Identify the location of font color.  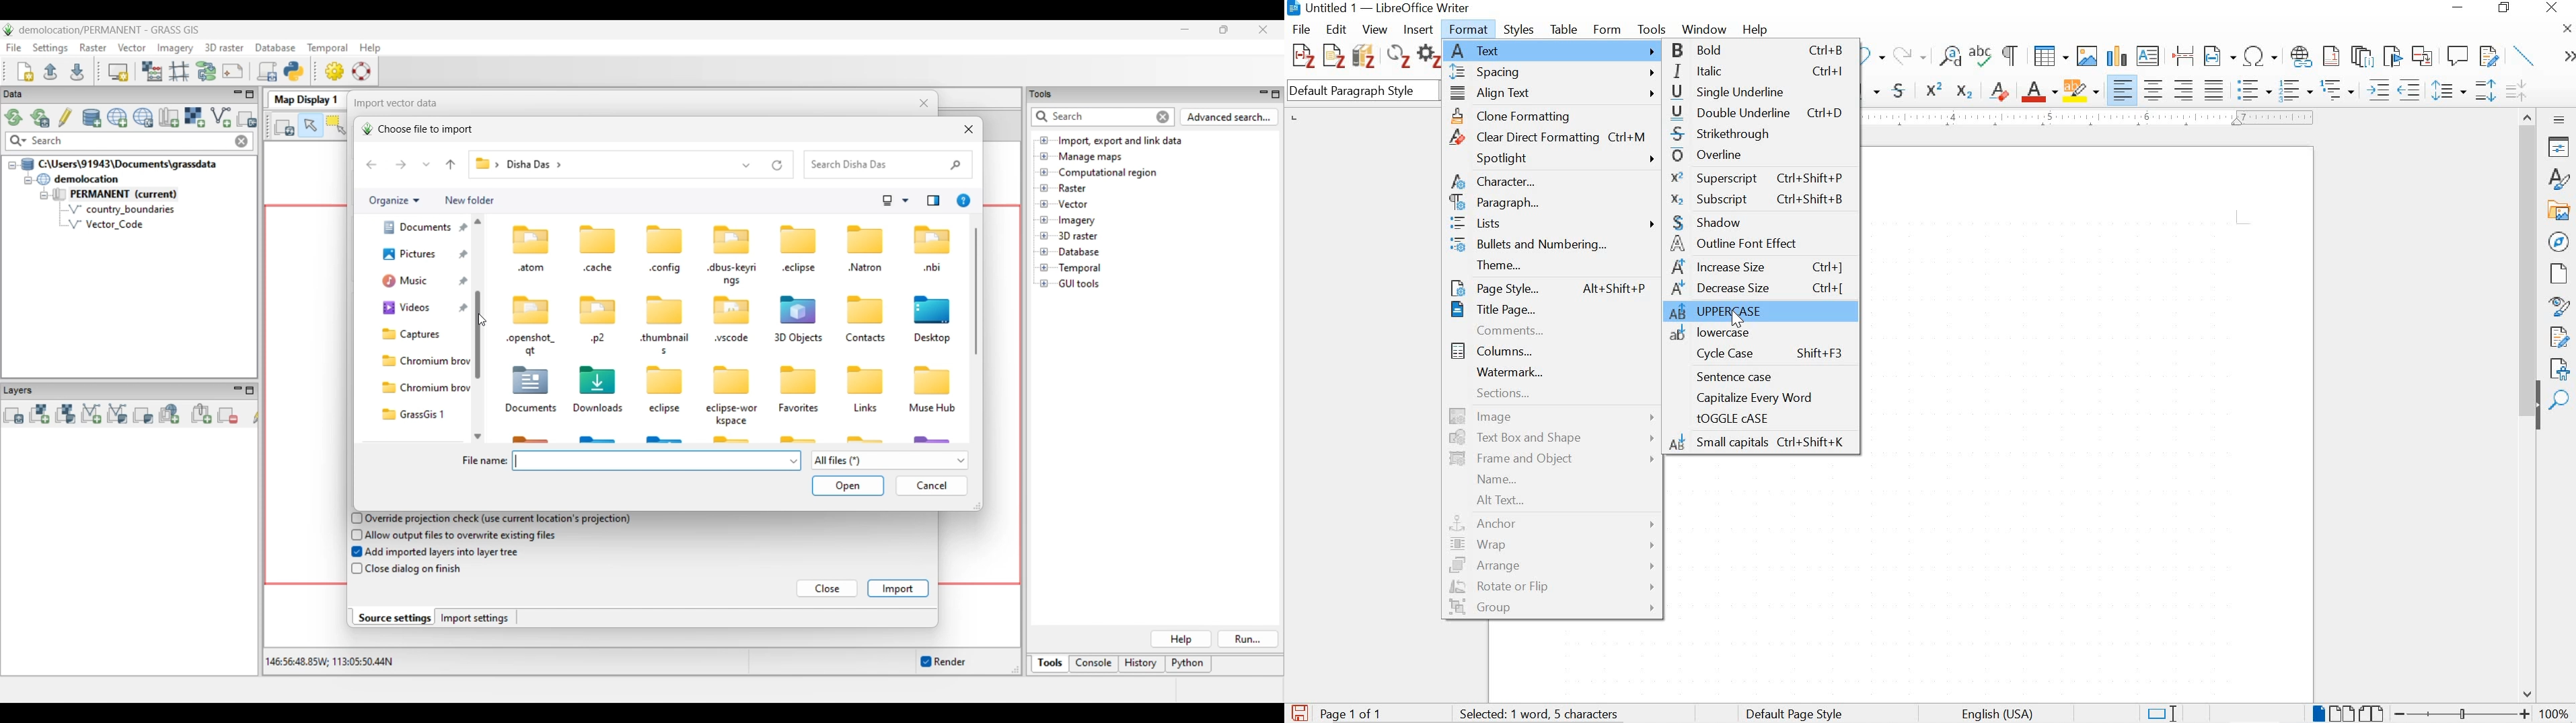
(2040, 92).